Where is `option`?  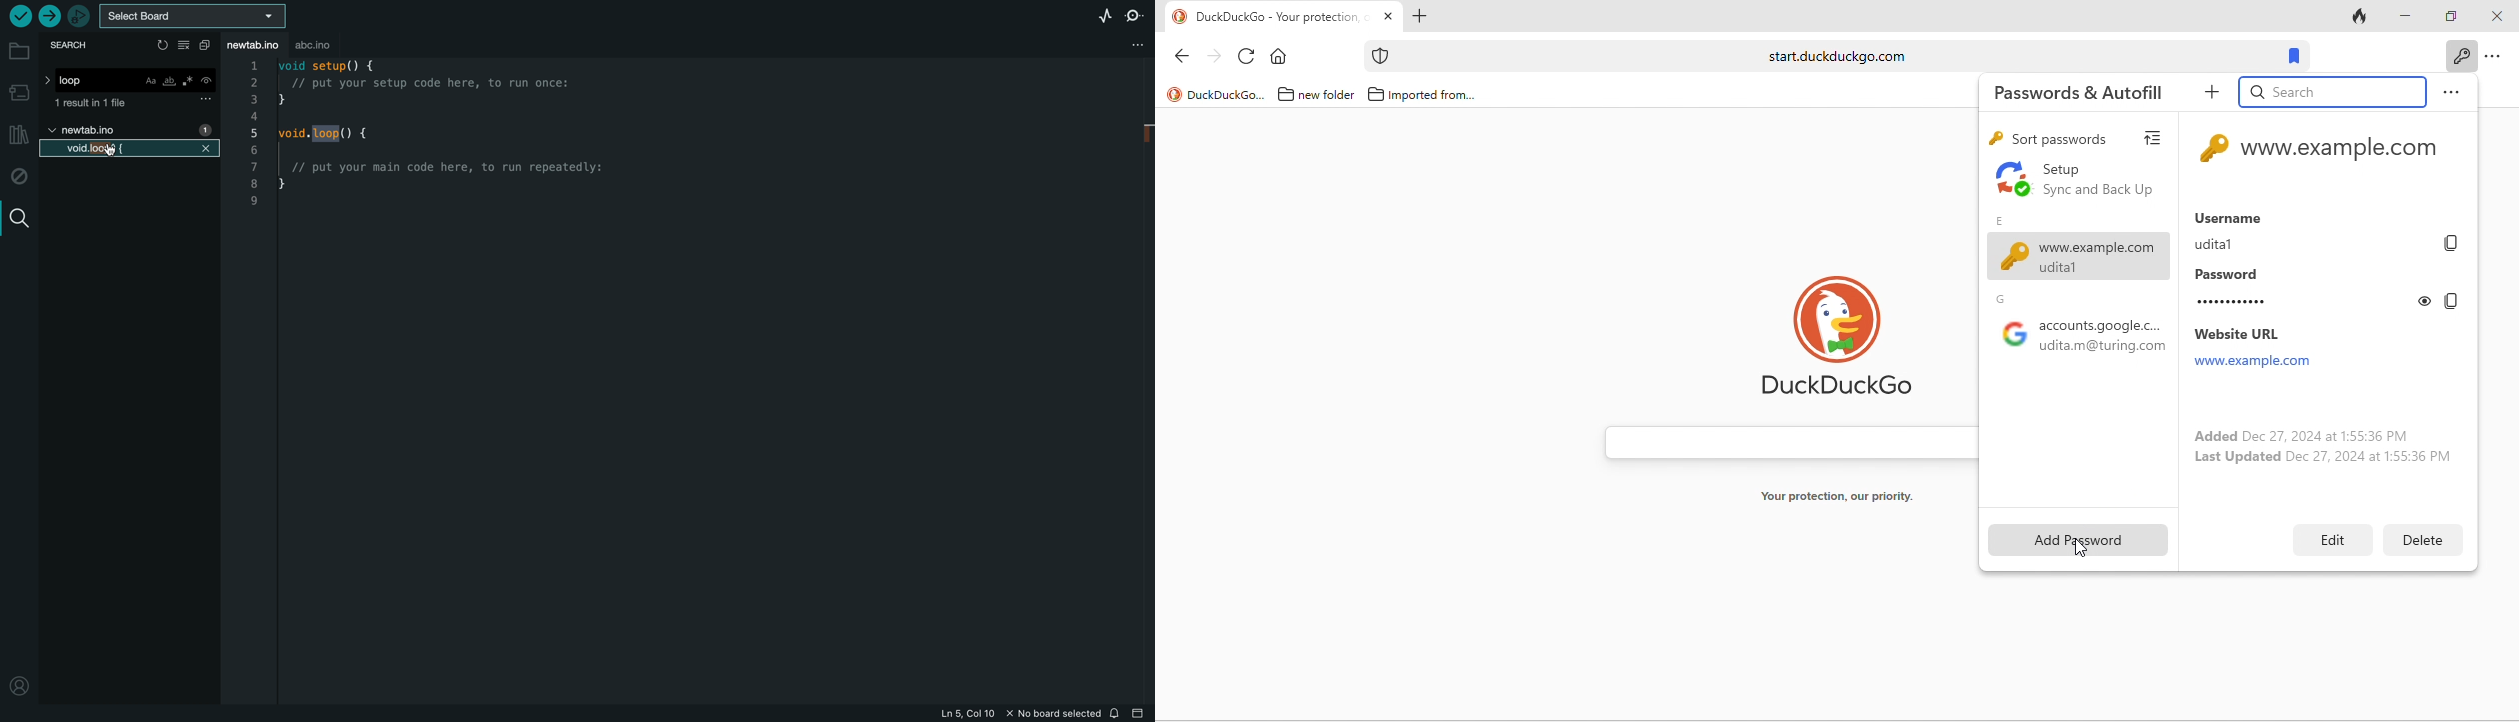
option is located at coordinates (2447, 95).